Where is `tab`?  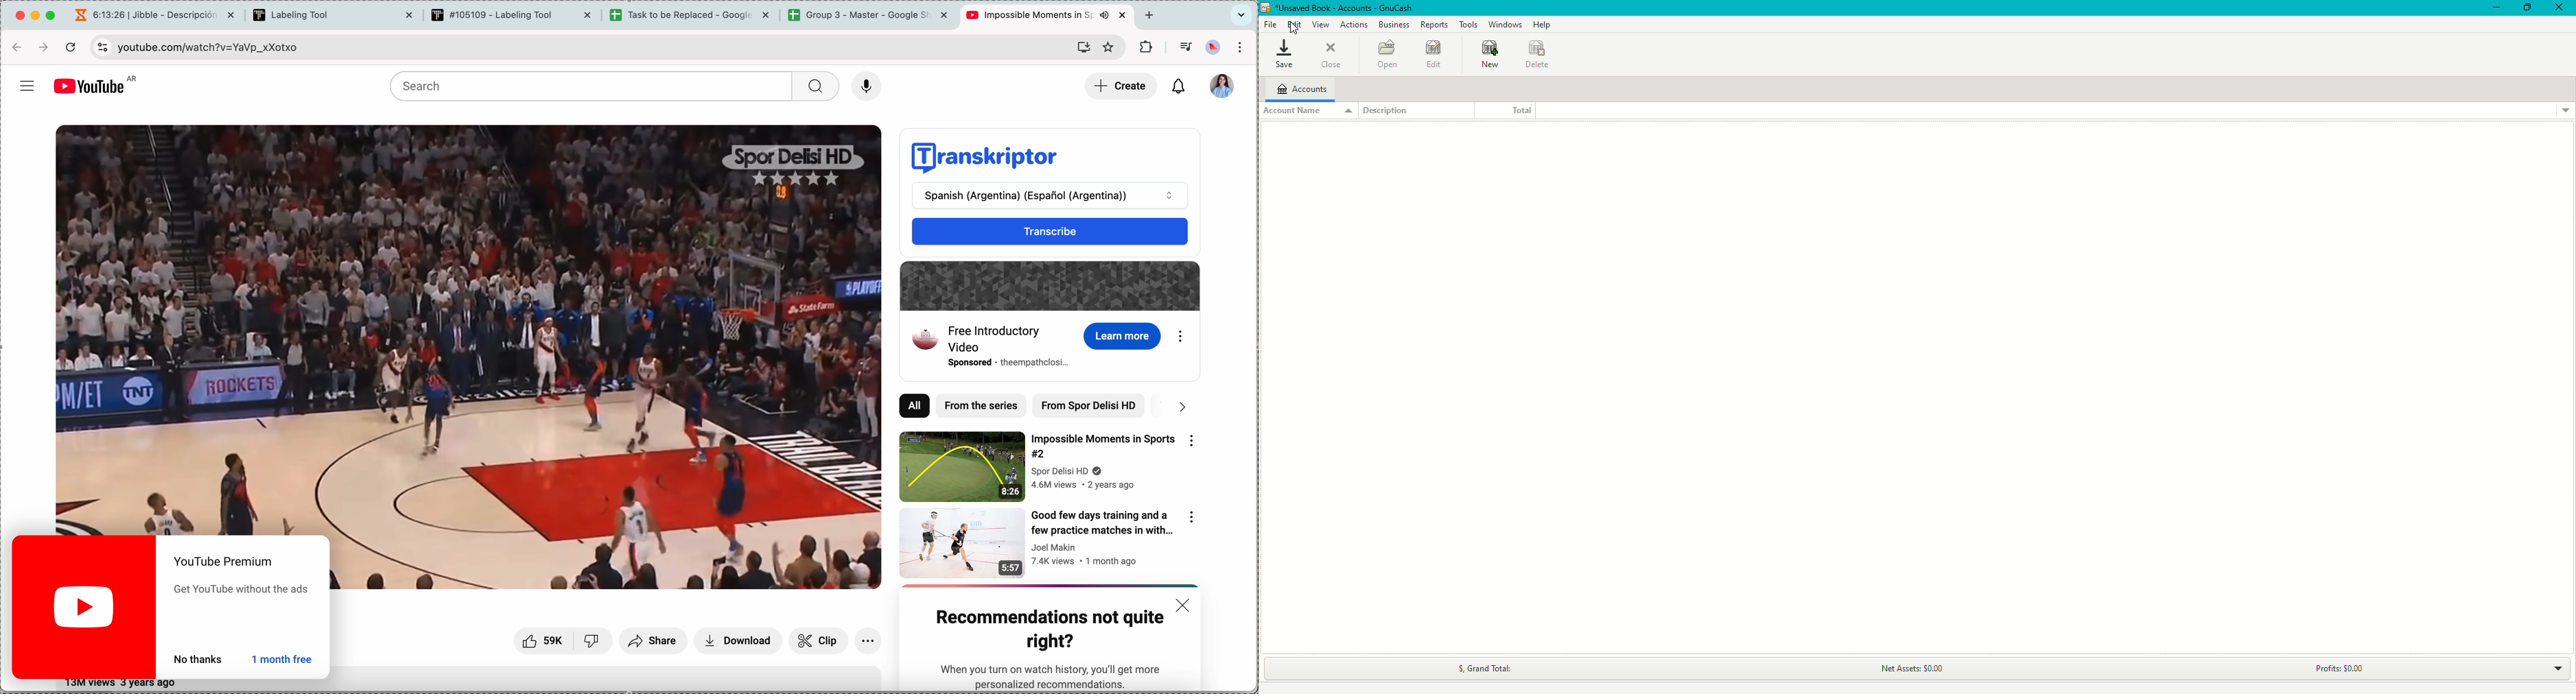
tab is located at coordinates (1048, 16).